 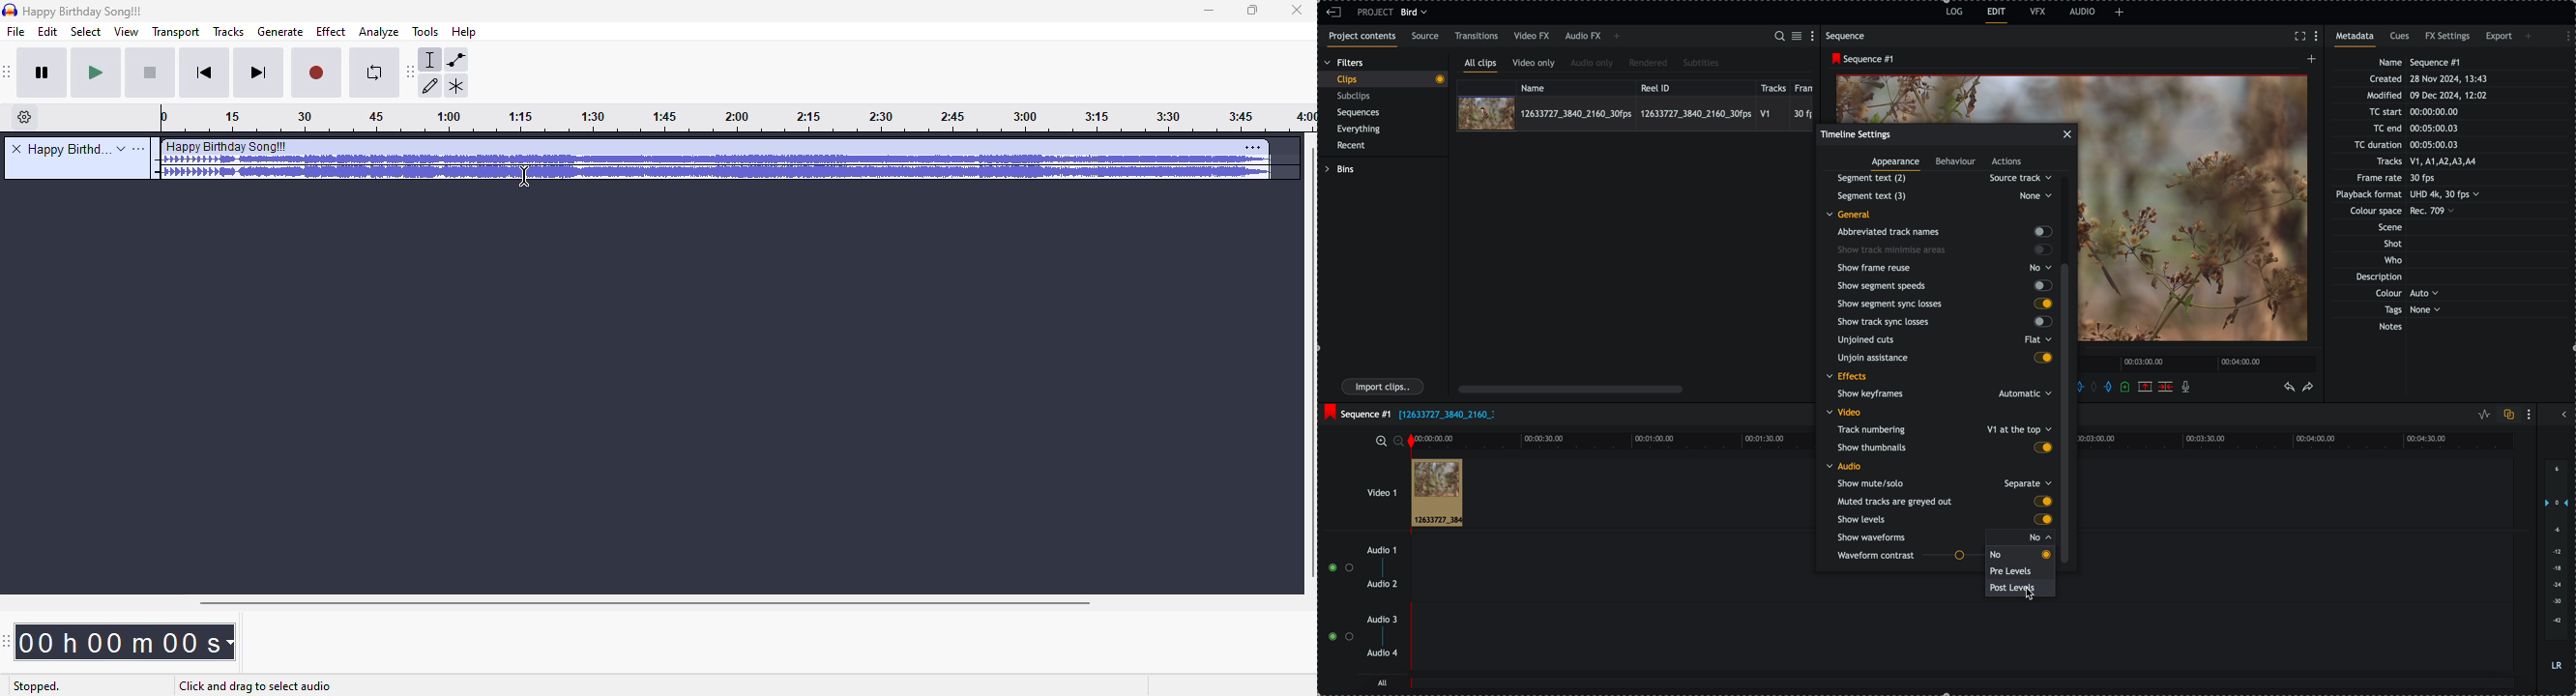 I want to click on sequence, so click(x=1847, y=36).